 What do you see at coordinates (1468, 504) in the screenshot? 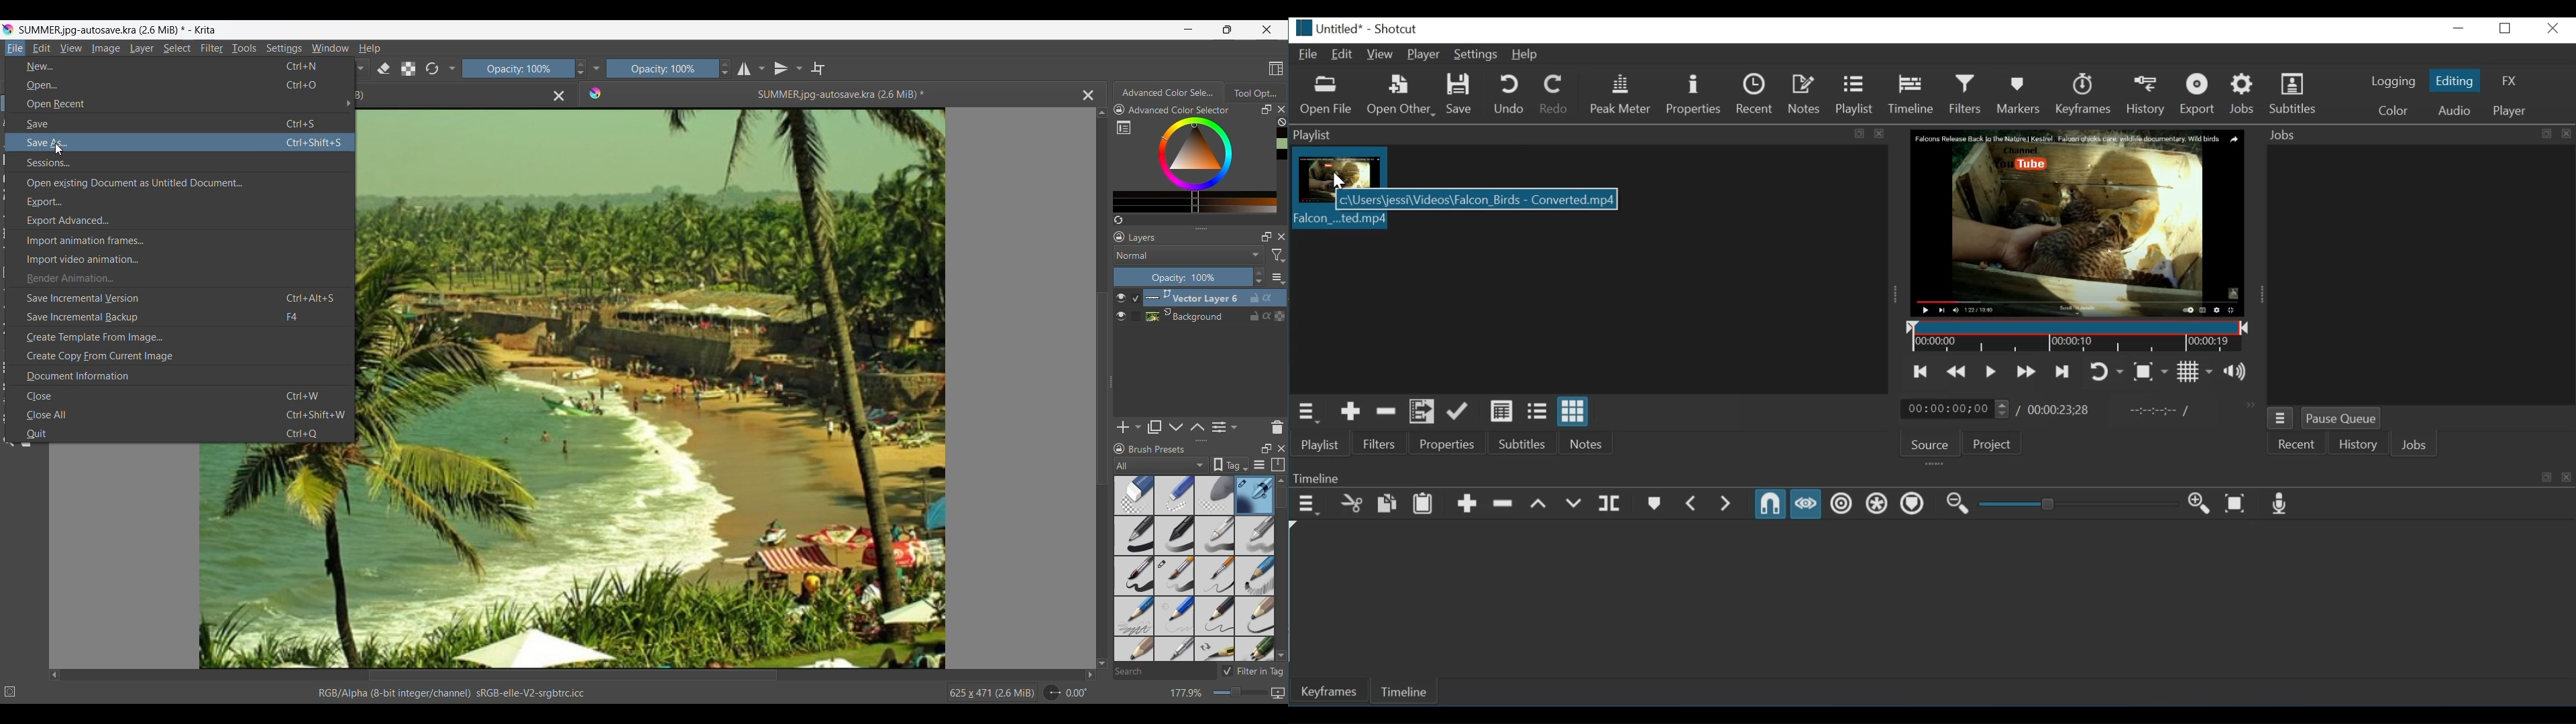
I see `Append` at bounding box center [1468, 504].